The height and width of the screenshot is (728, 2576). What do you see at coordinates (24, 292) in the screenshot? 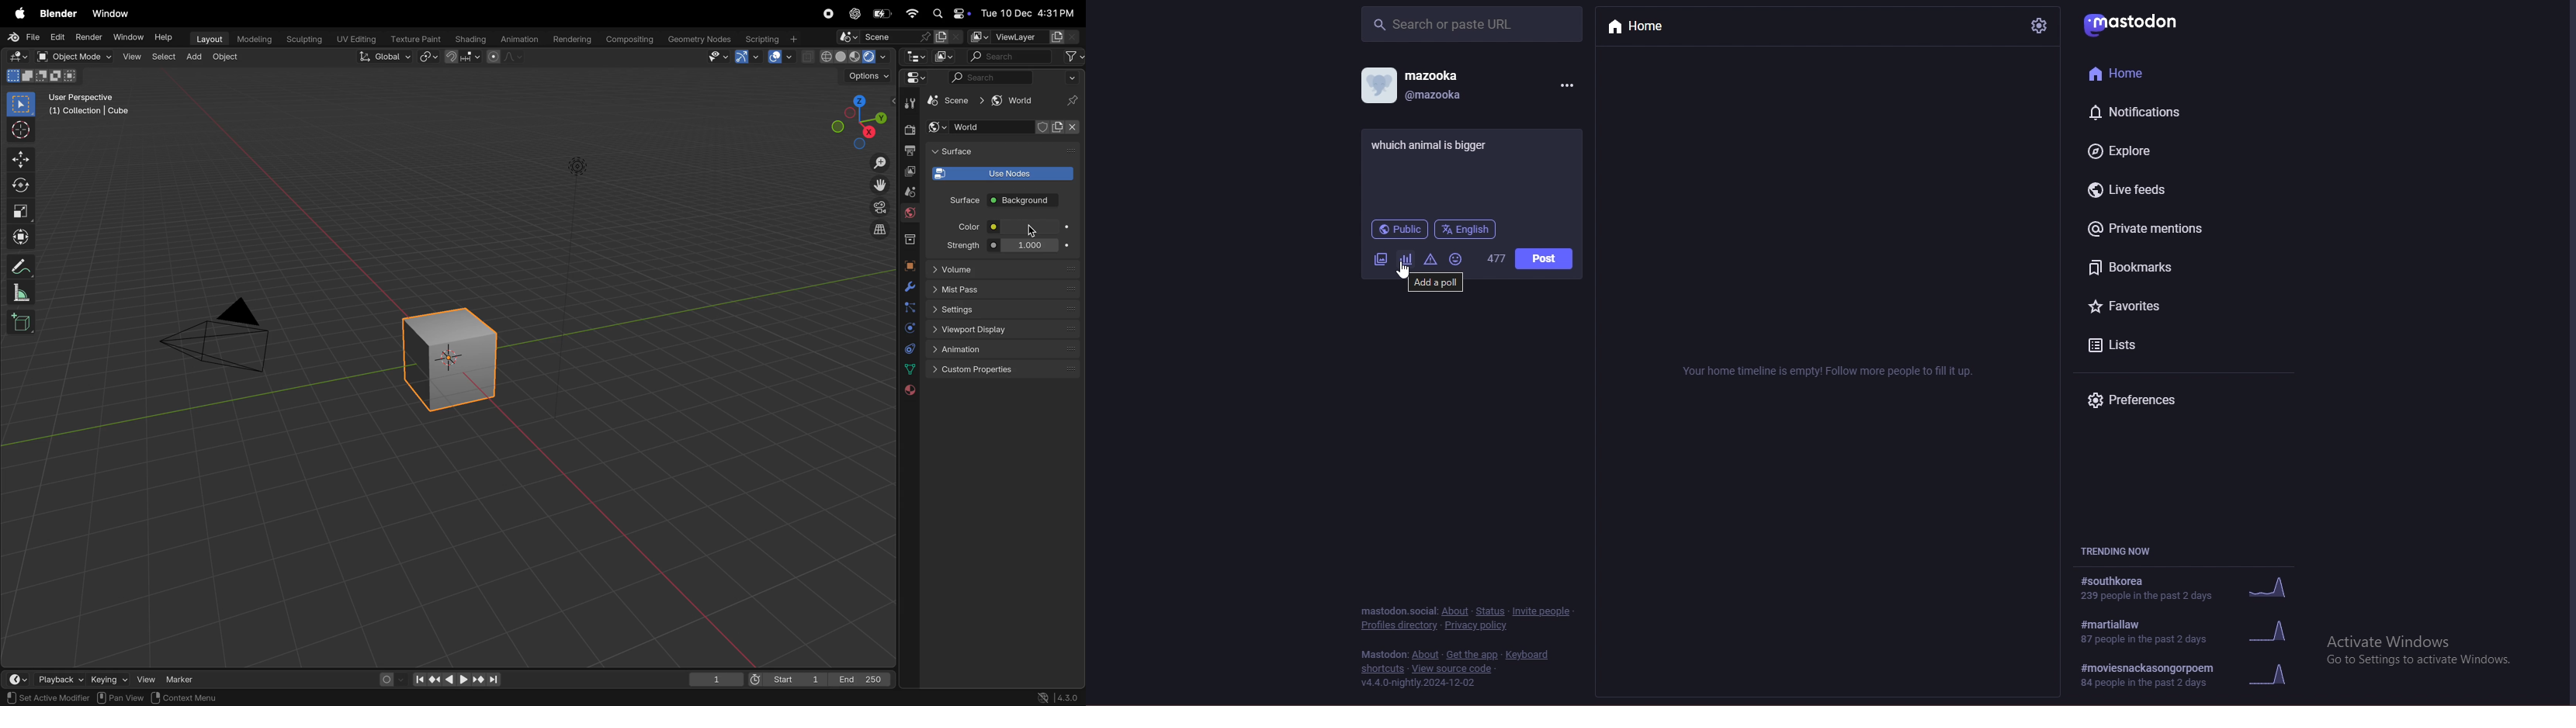
I see `scale` at bounding box center [24, 292].